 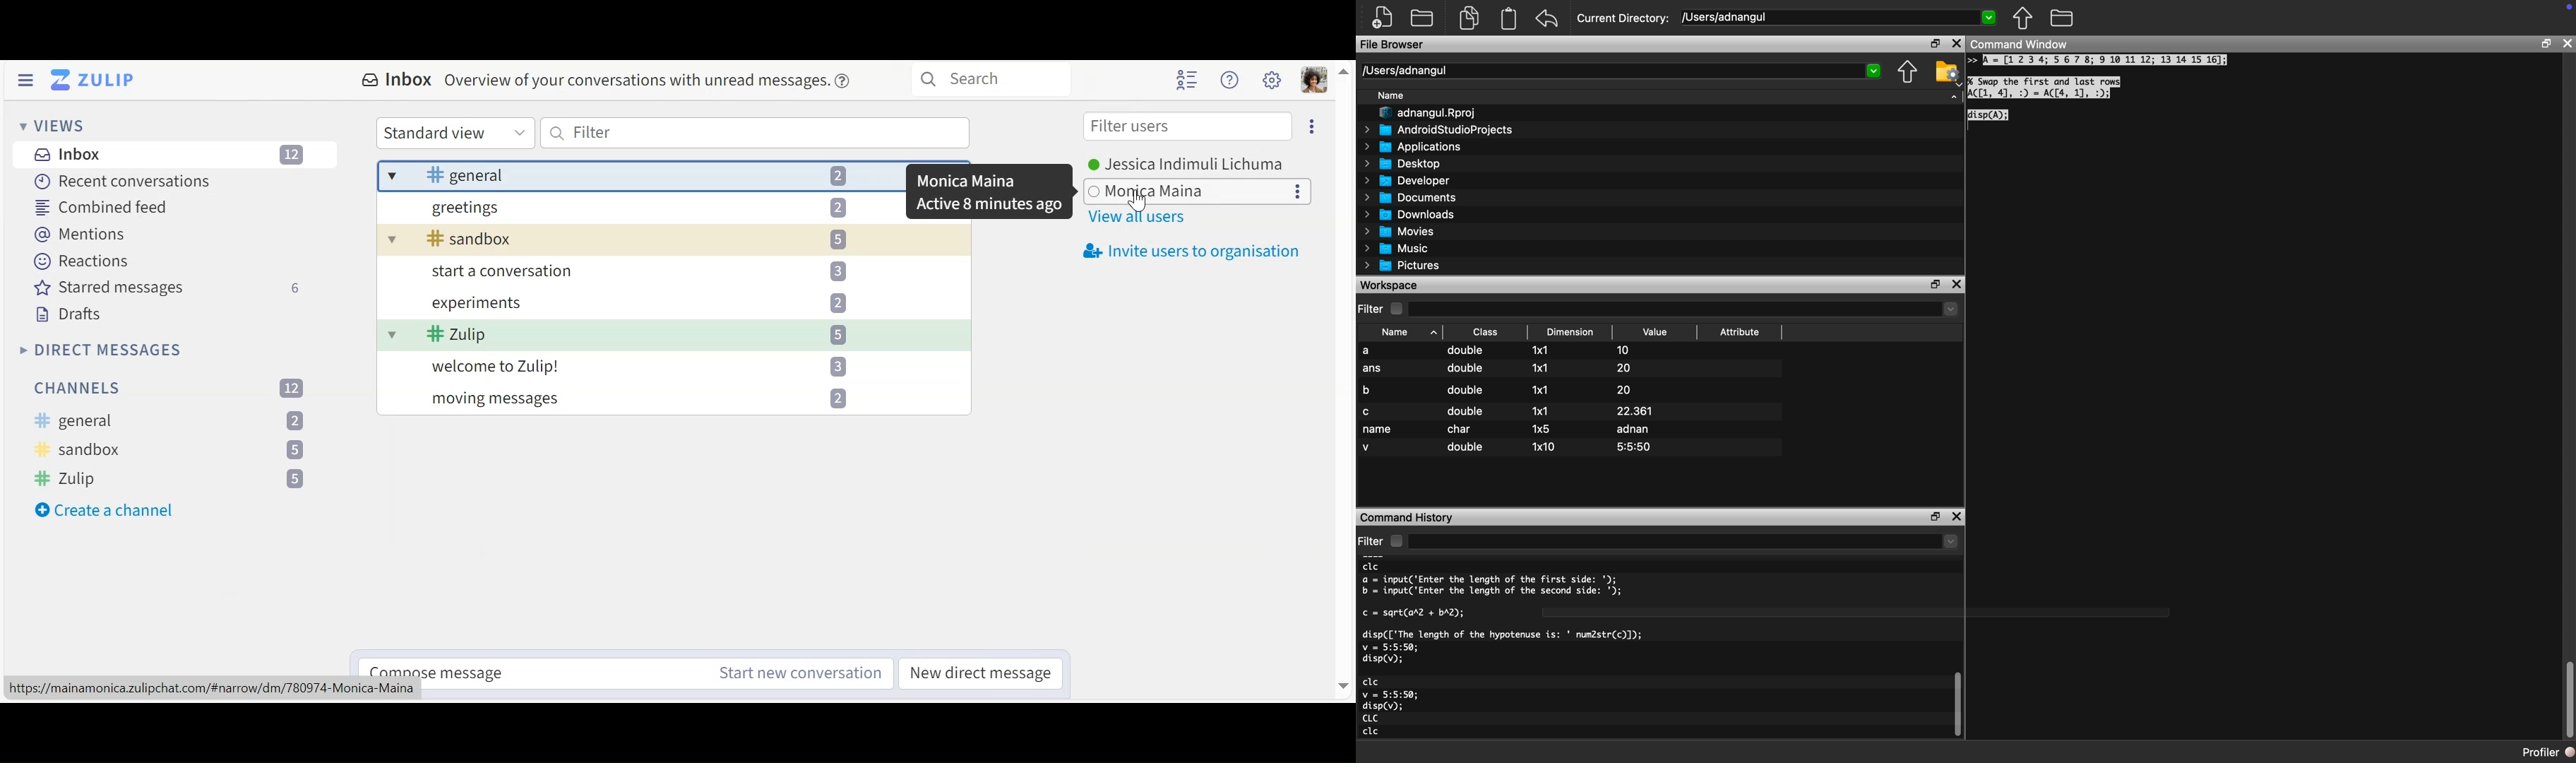 I want to click on Inbox messages, so click(x=626, y=175).